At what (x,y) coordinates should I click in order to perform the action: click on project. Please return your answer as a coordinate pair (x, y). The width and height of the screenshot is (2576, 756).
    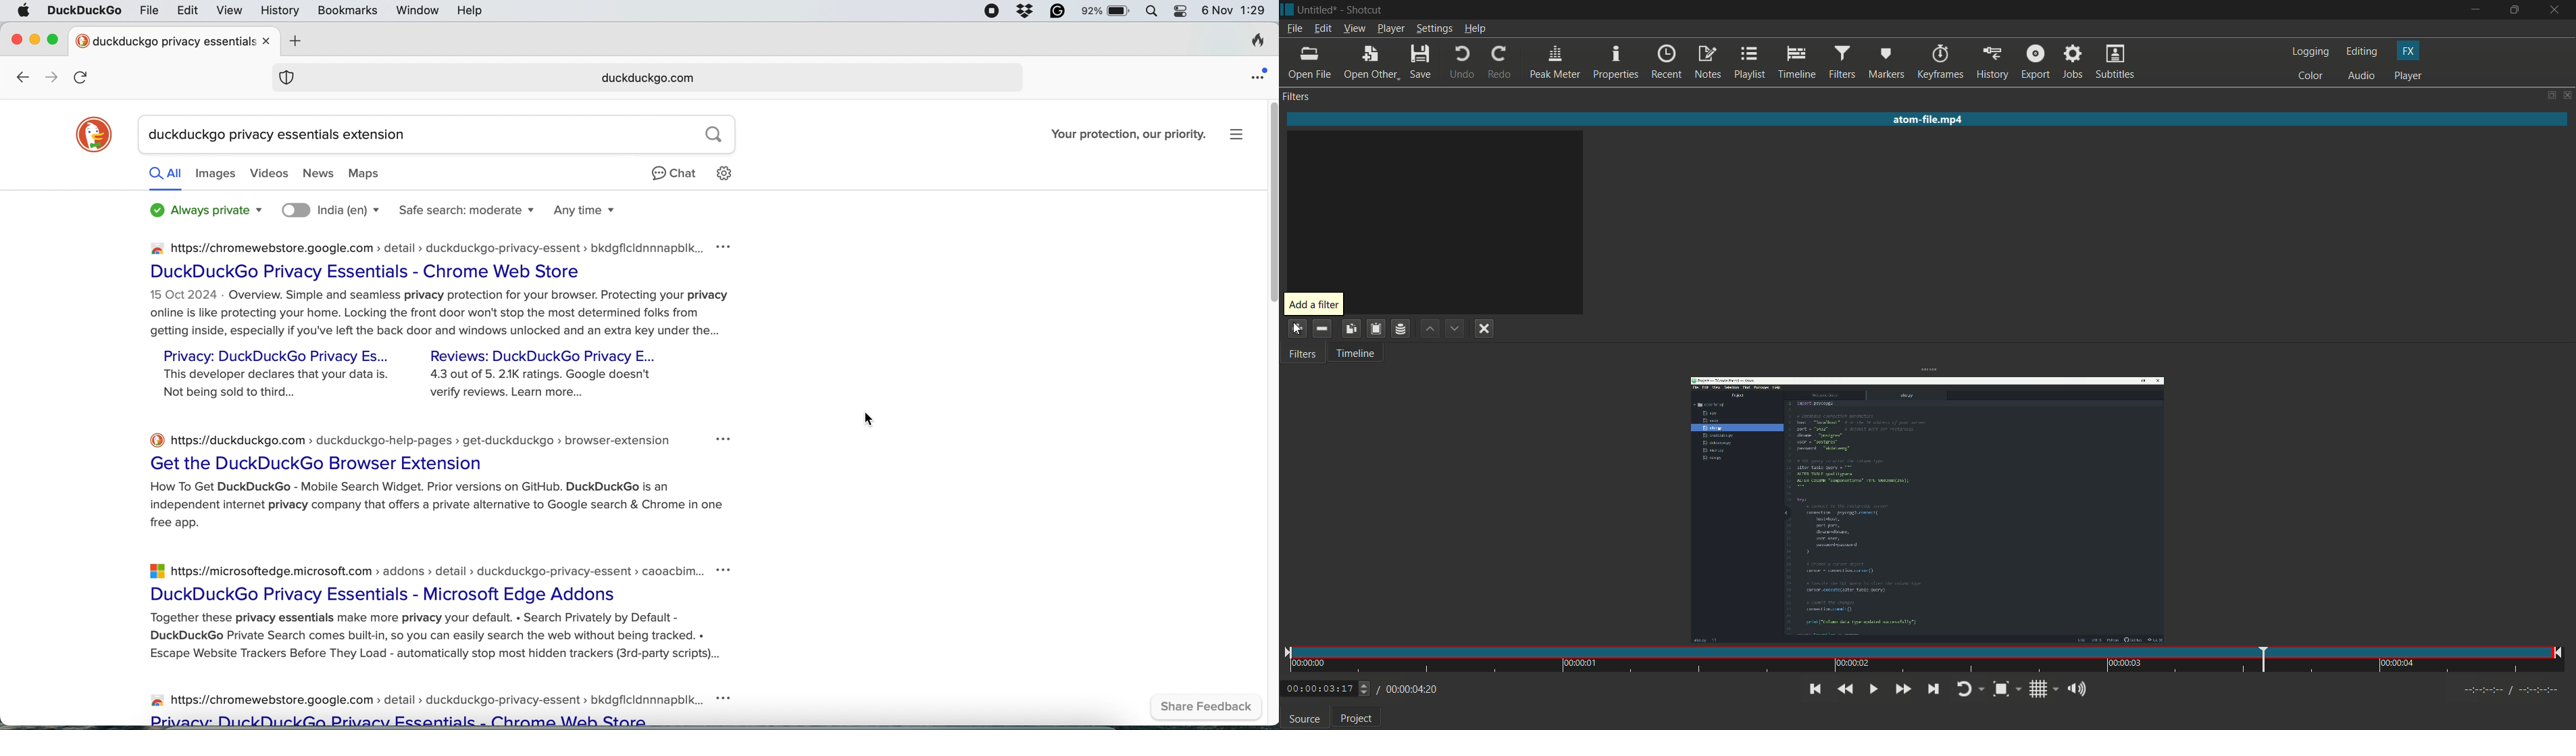
    Looking at the image, I should click on (1353, 720).